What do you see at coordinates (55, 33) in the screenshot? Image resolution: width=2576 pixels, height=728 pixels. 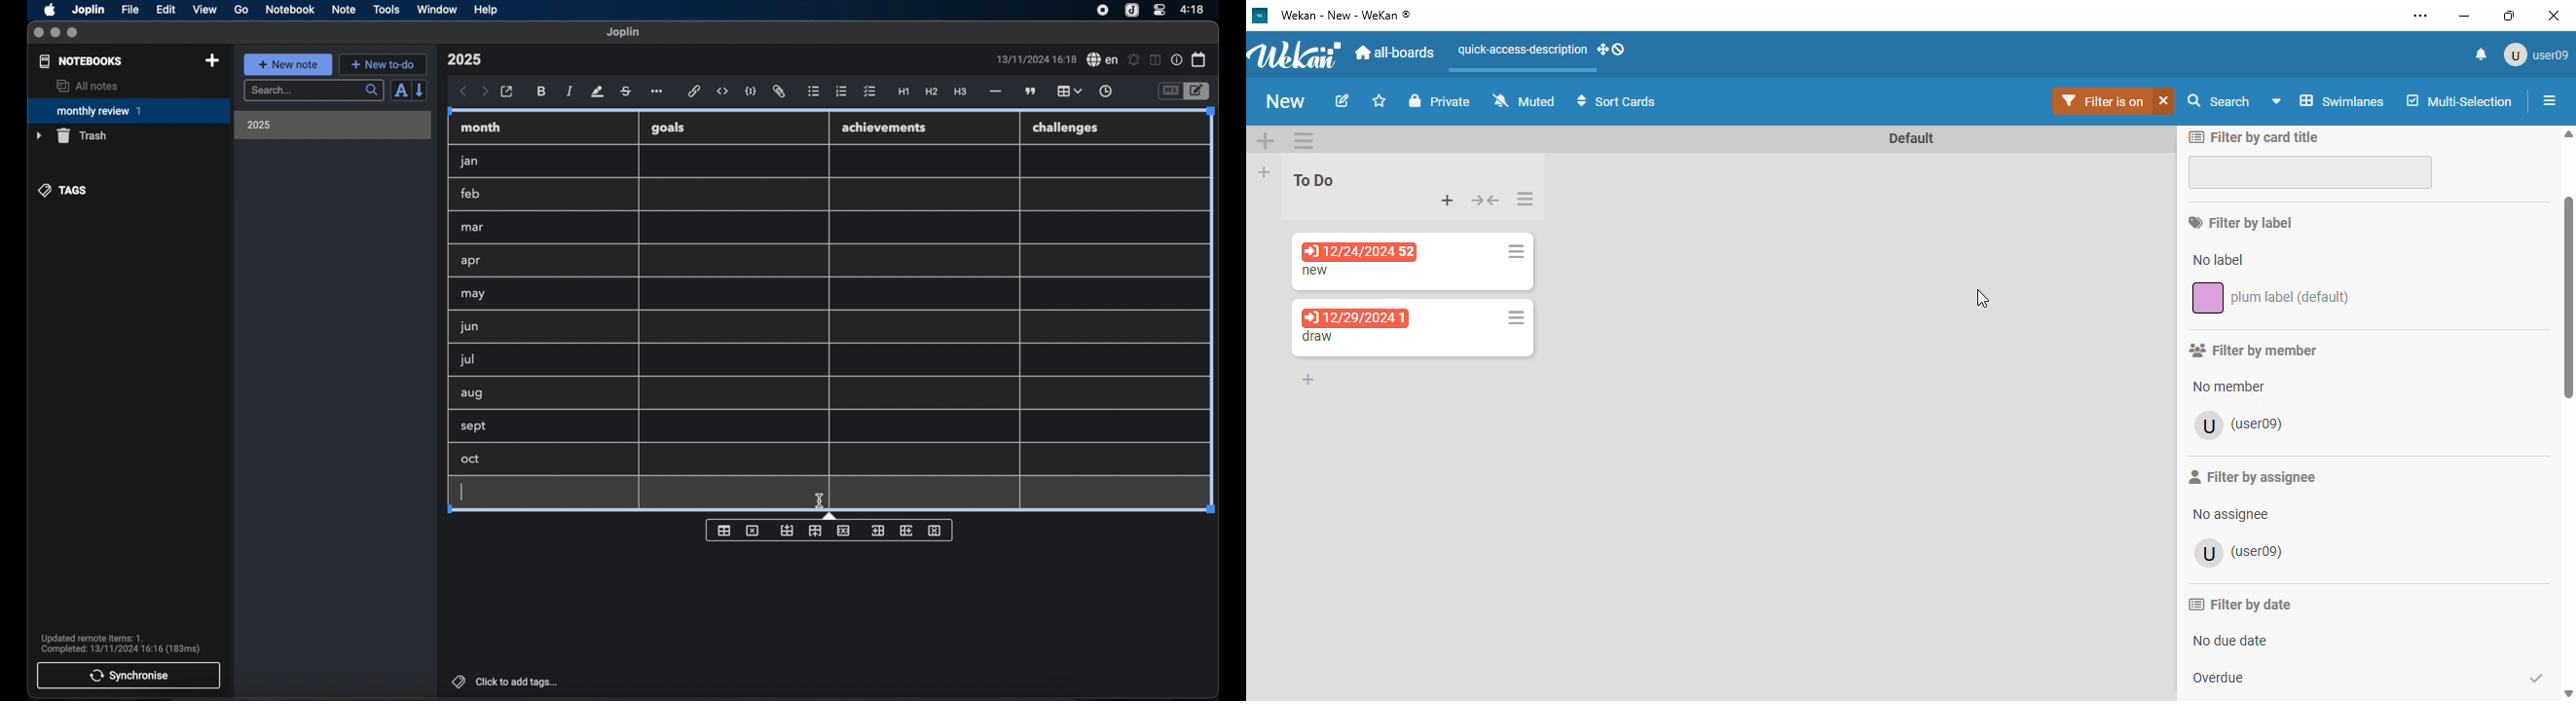 I see `minimize` at bounding box center [55, 33].